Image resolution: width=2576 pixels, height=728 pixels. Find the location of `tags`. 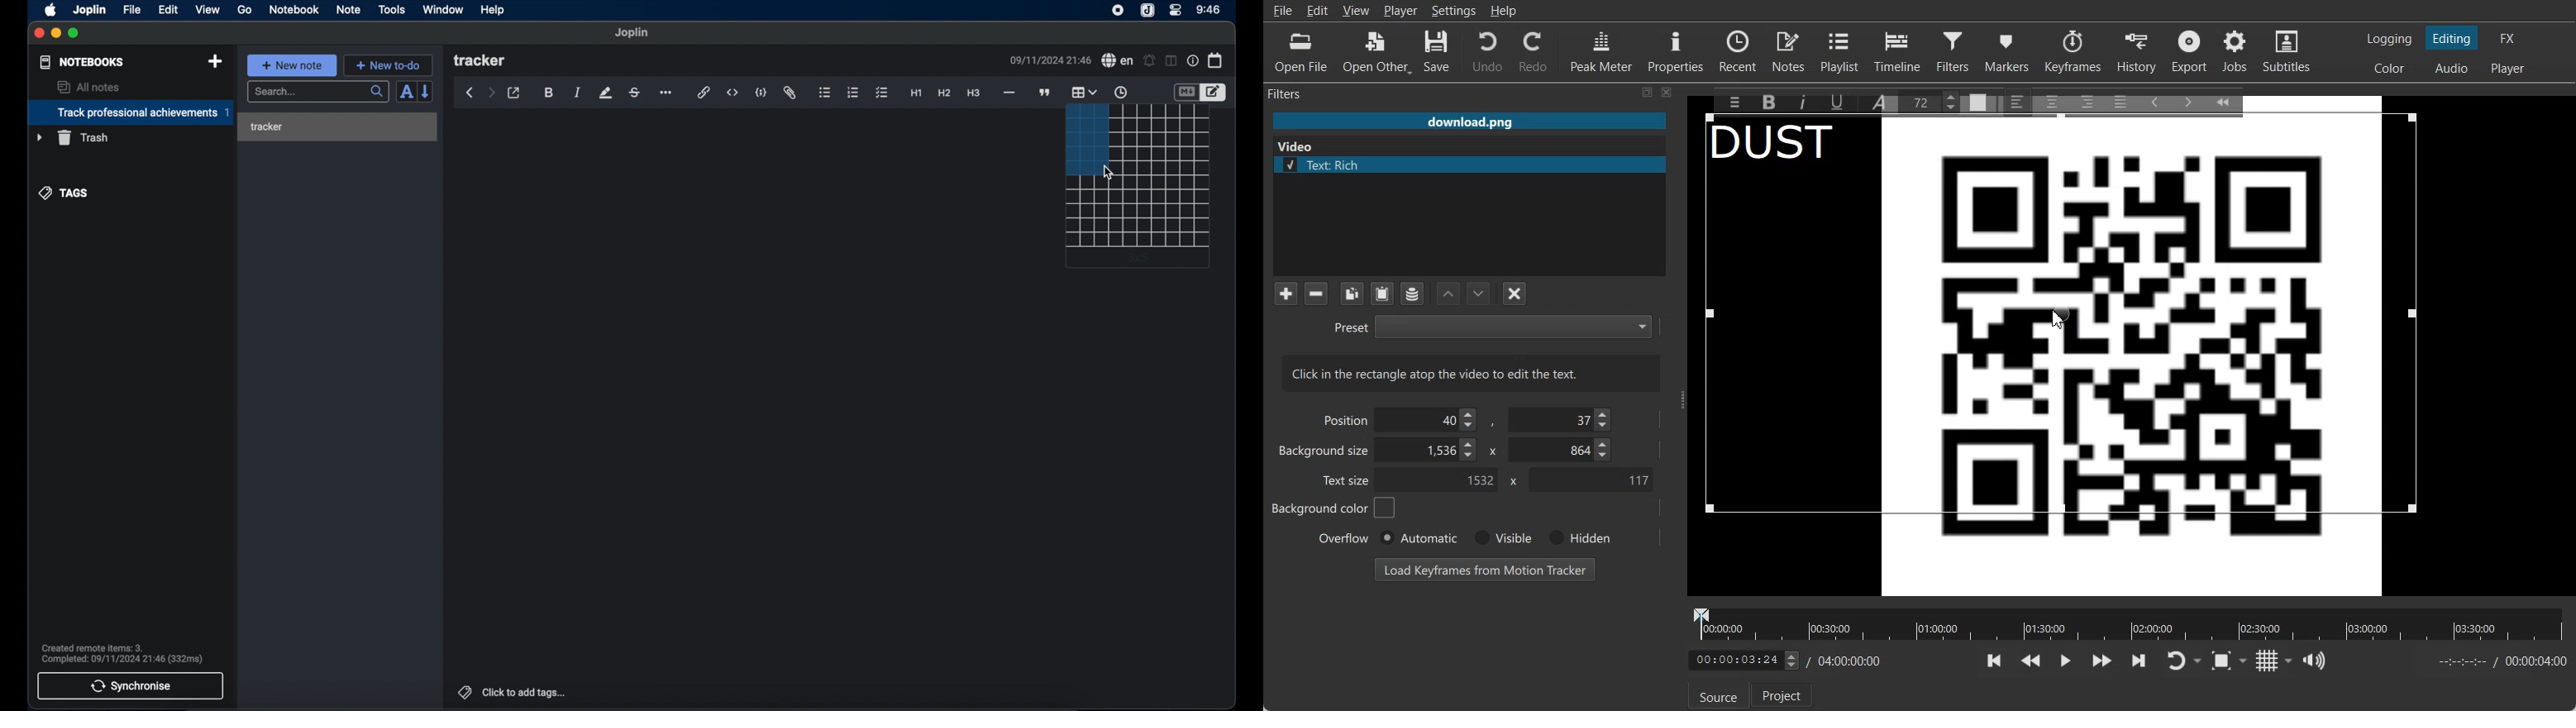

tags is located at coordinates (64, 192).